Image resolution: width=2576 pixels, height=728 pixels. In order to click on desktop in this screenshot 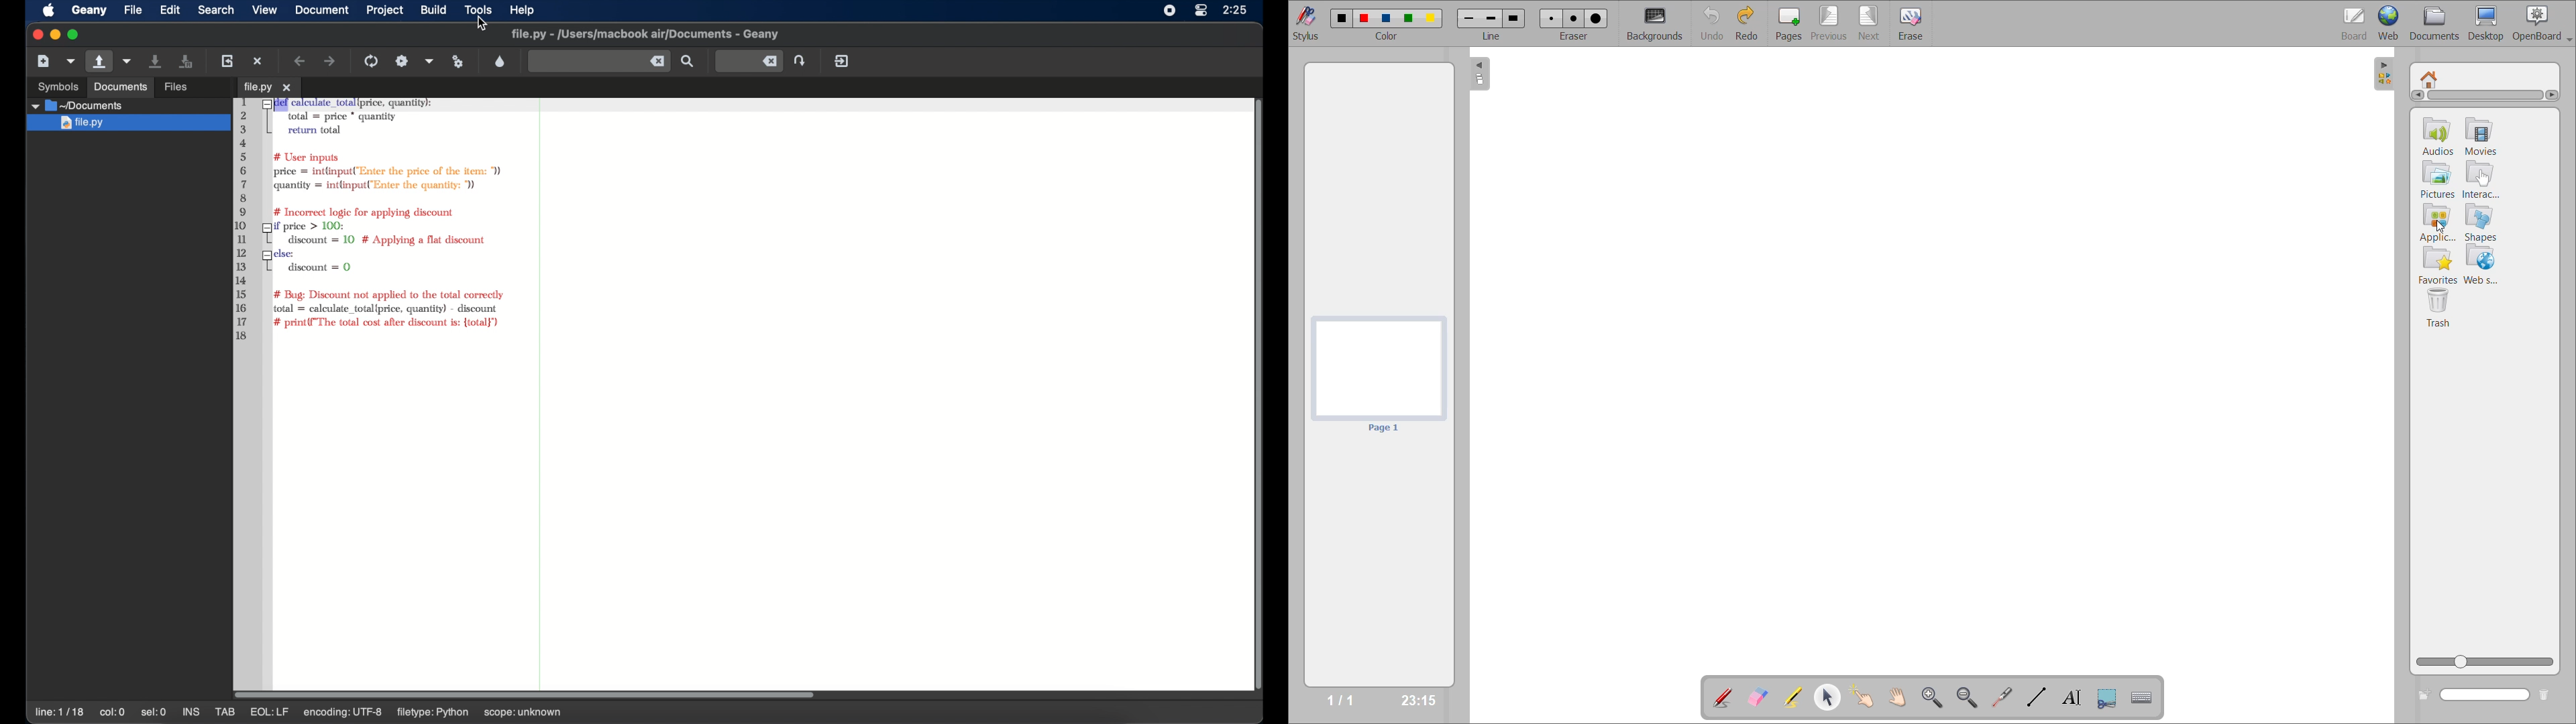, I will do `click(2487, 23)`.